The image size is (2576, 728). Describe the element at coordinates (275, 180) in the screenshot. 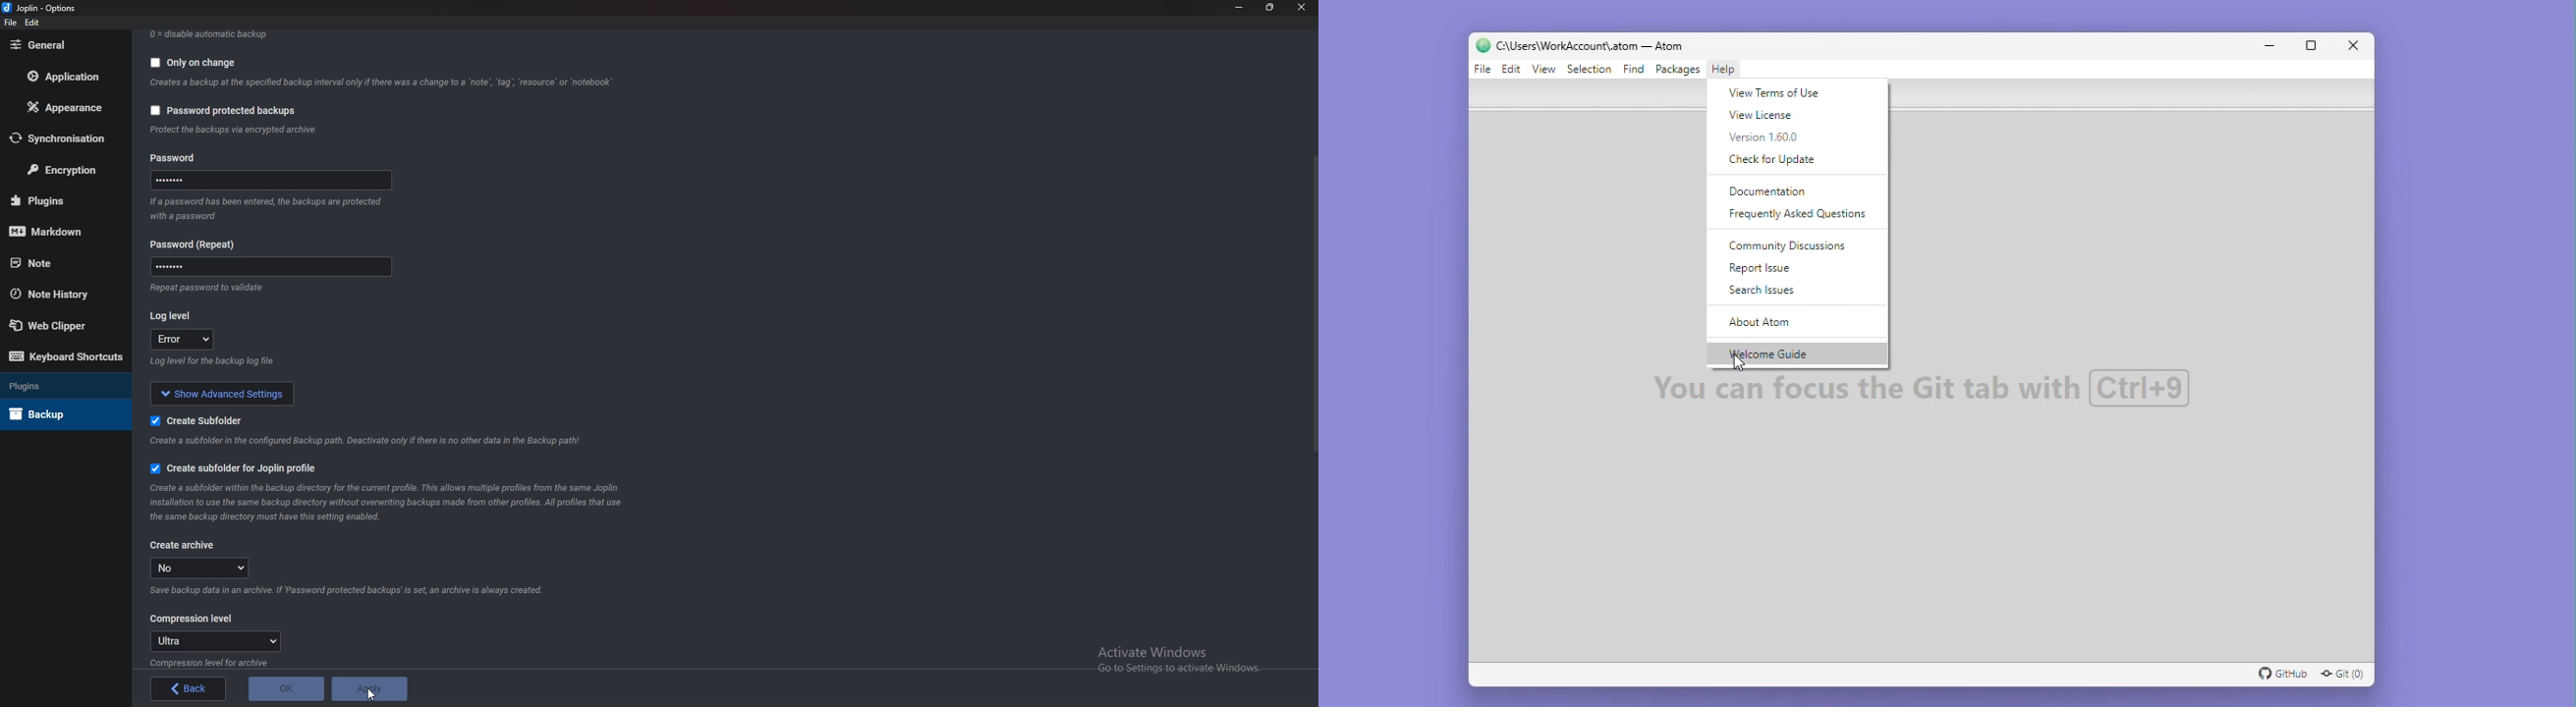

I see `Password` at that location.